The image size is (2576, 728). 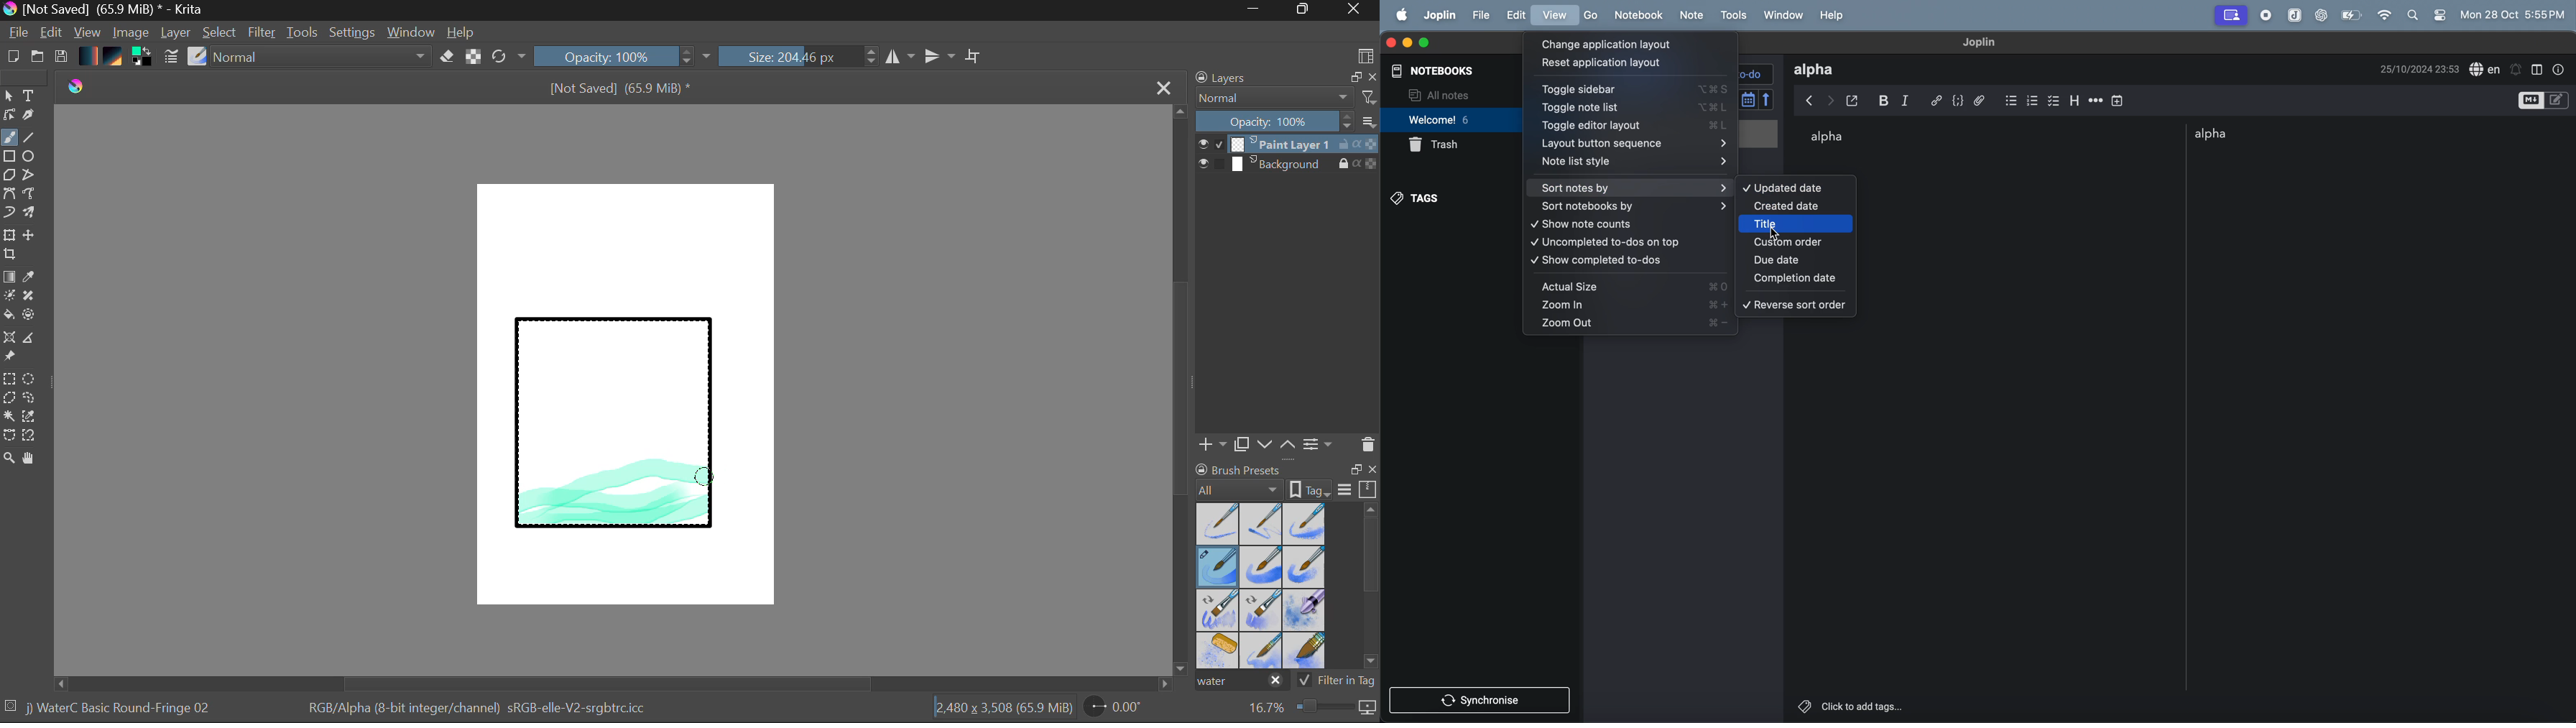 I want to click on toggle side bar, so click(x=1634, y=91).